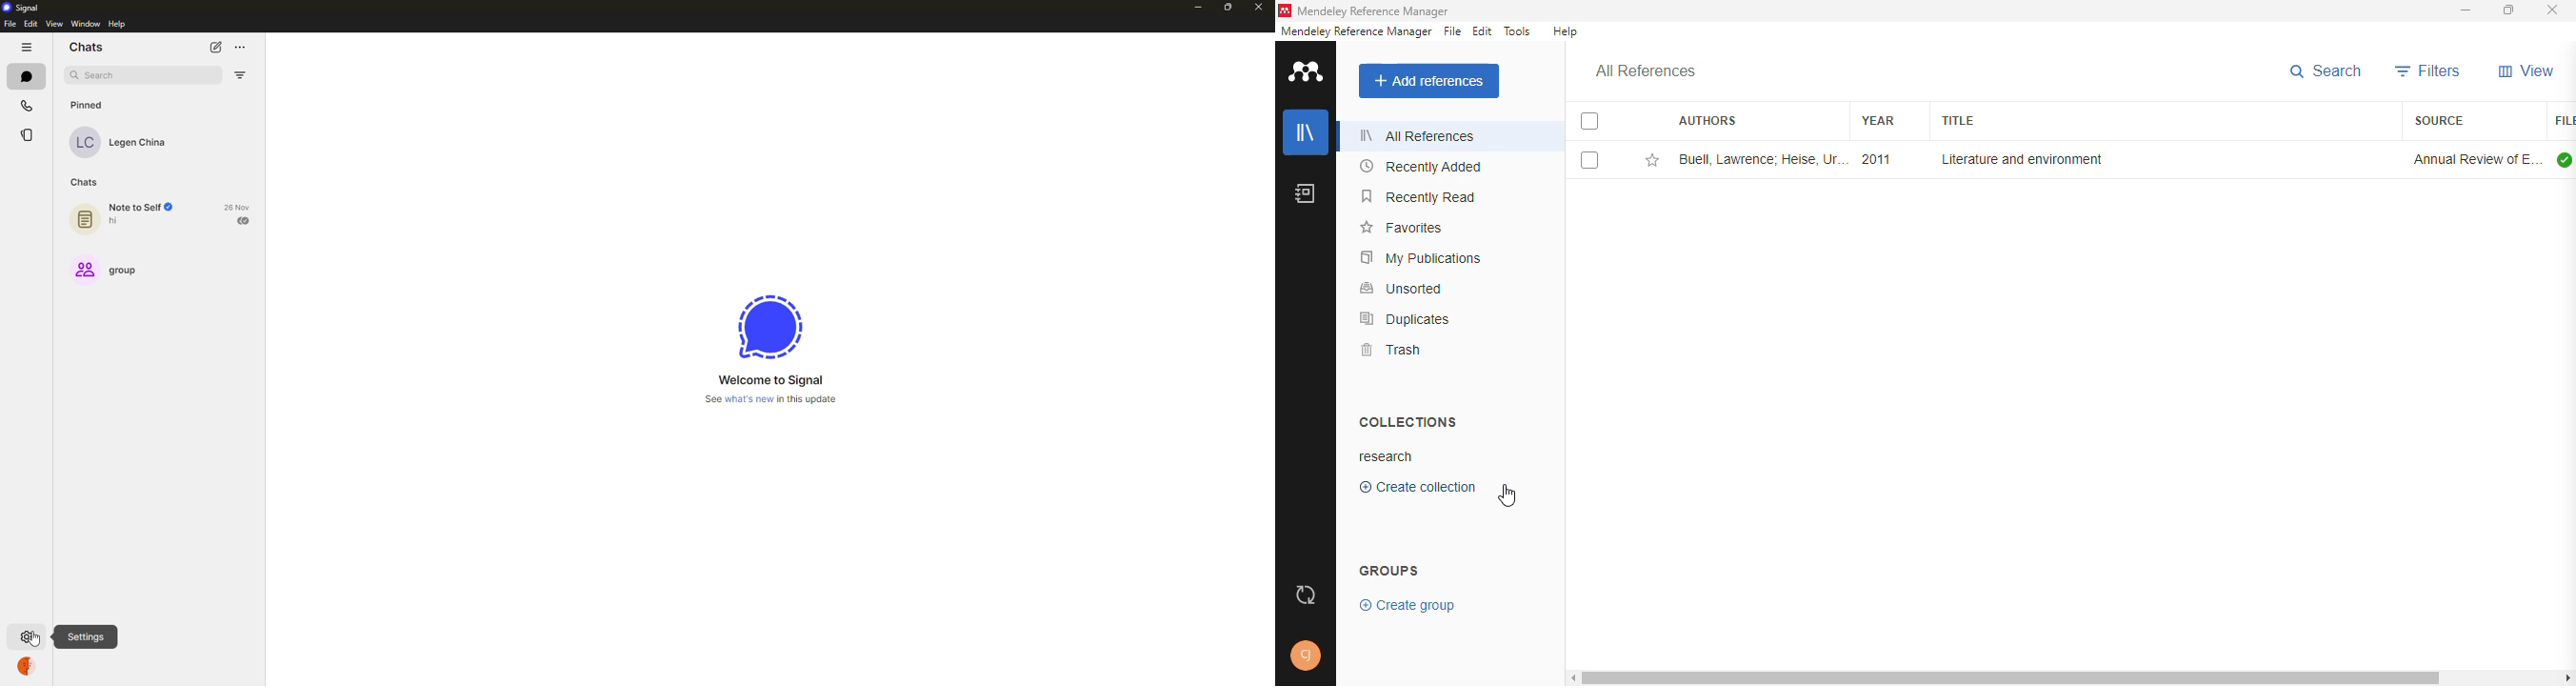 The height and width of the screenshot is (700, 2576). I want to click on my publications, so click(1421, 258).